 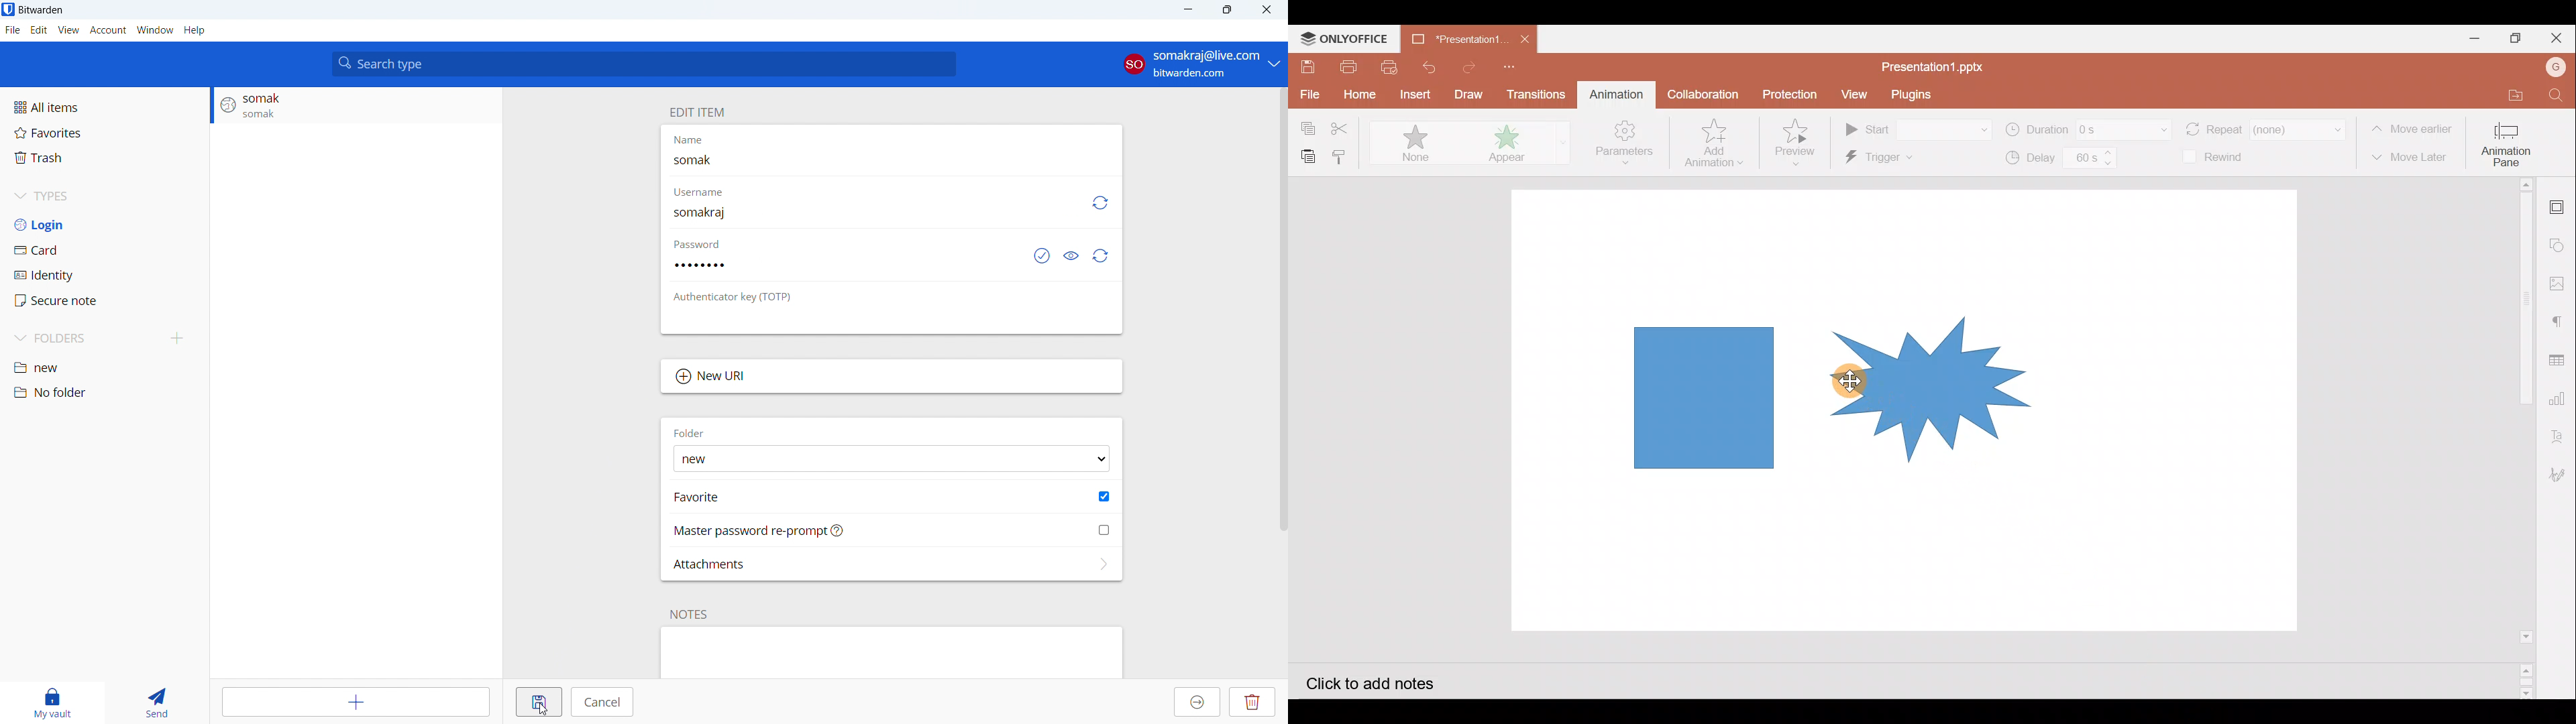 I want to click on Appear, so click(x=1505, y=143).